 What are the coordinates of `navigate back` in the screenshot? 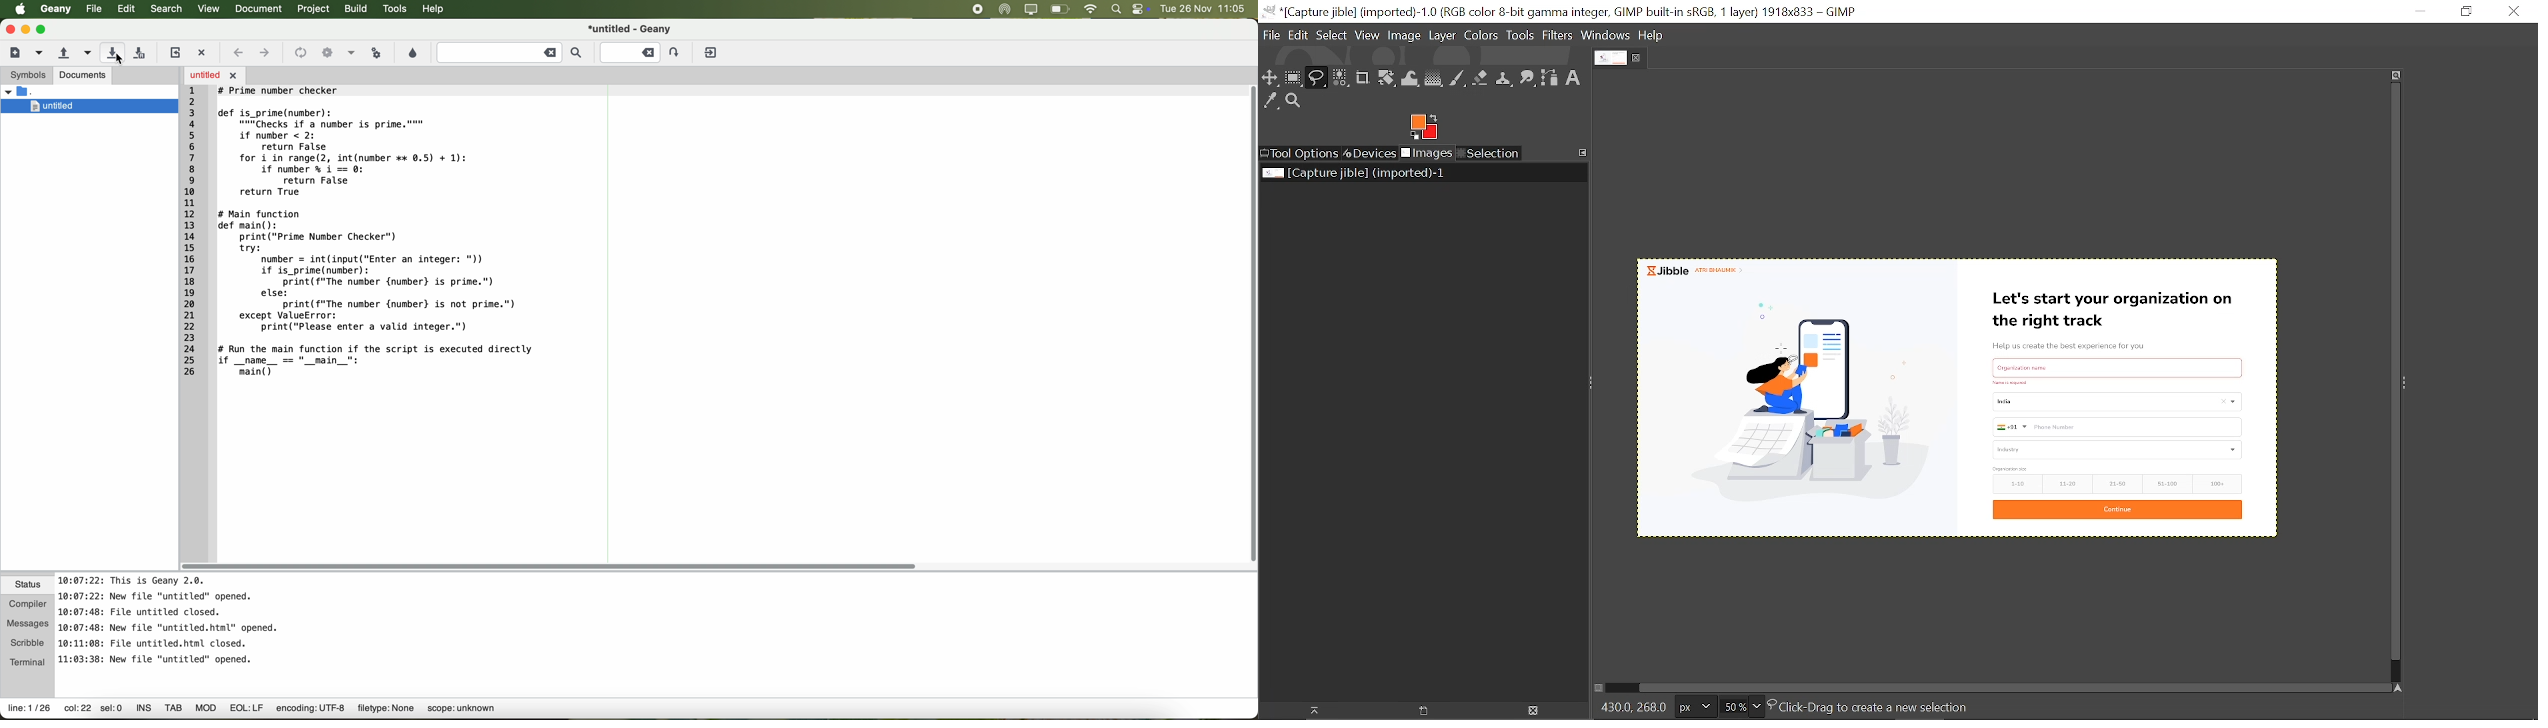 It's located at (238, 52).